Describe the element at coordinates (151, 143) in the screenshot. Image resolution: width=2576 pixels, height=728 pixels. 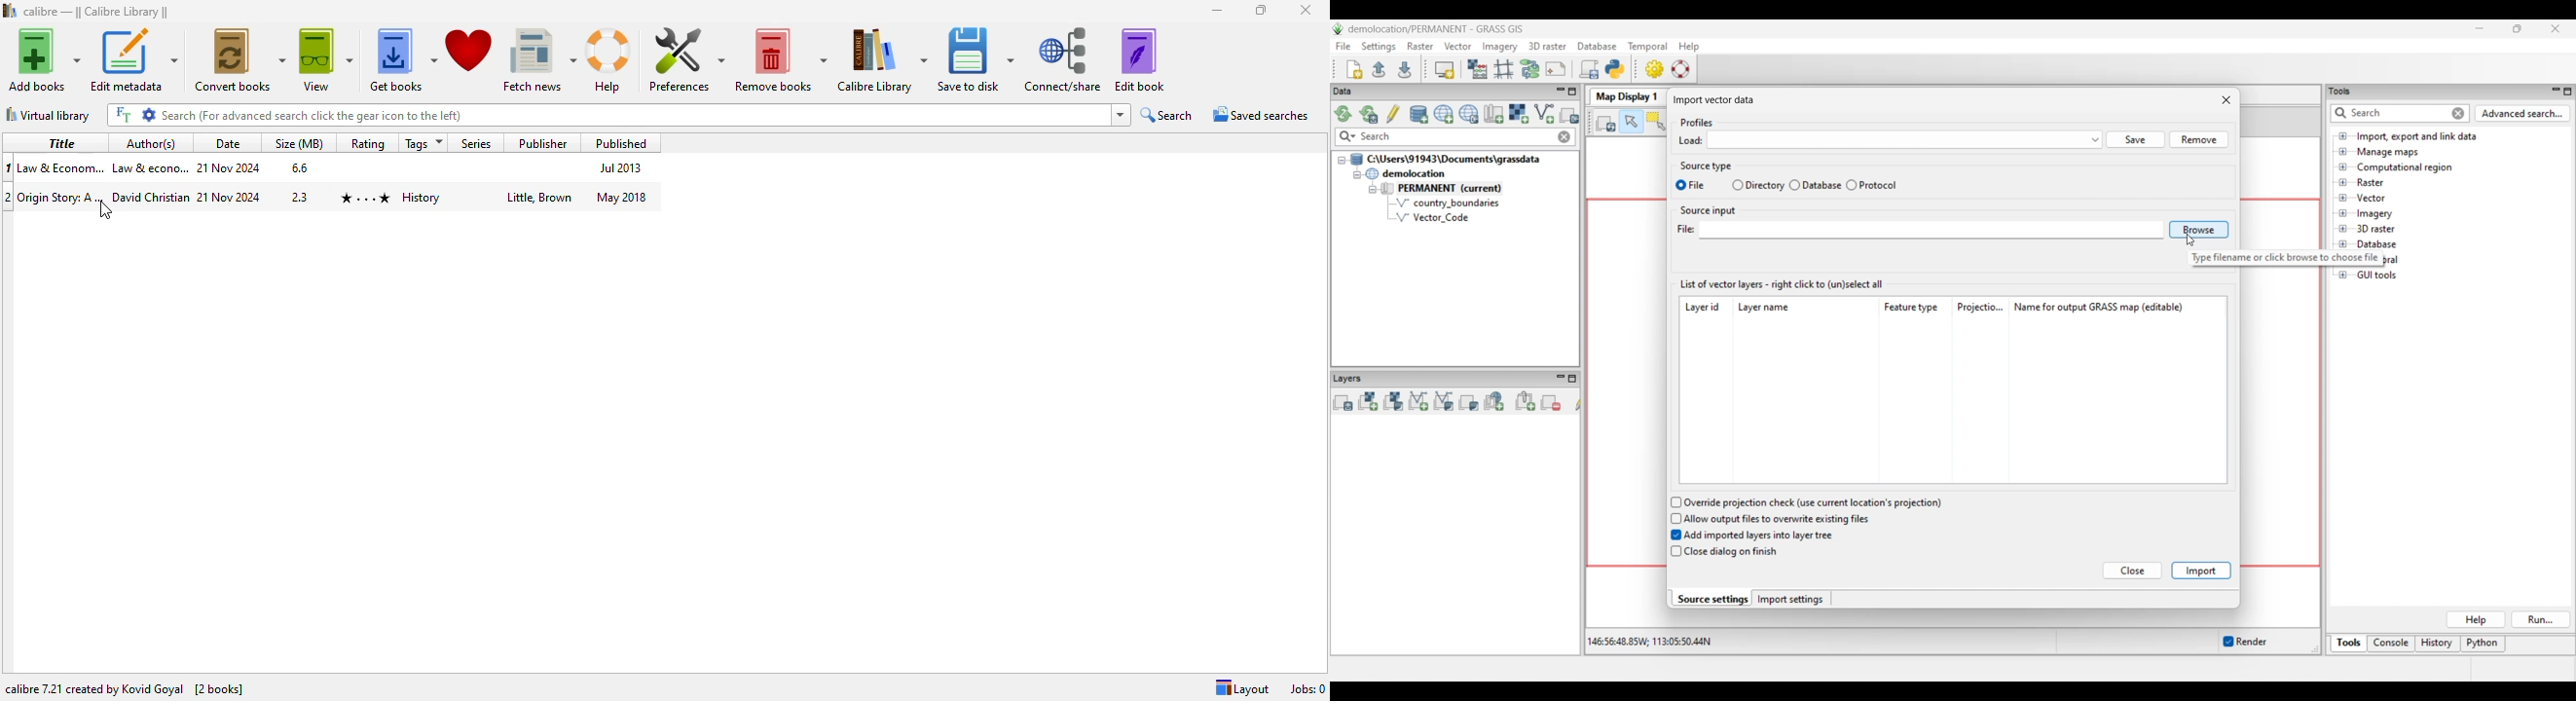
I see `author(s)` at that location.